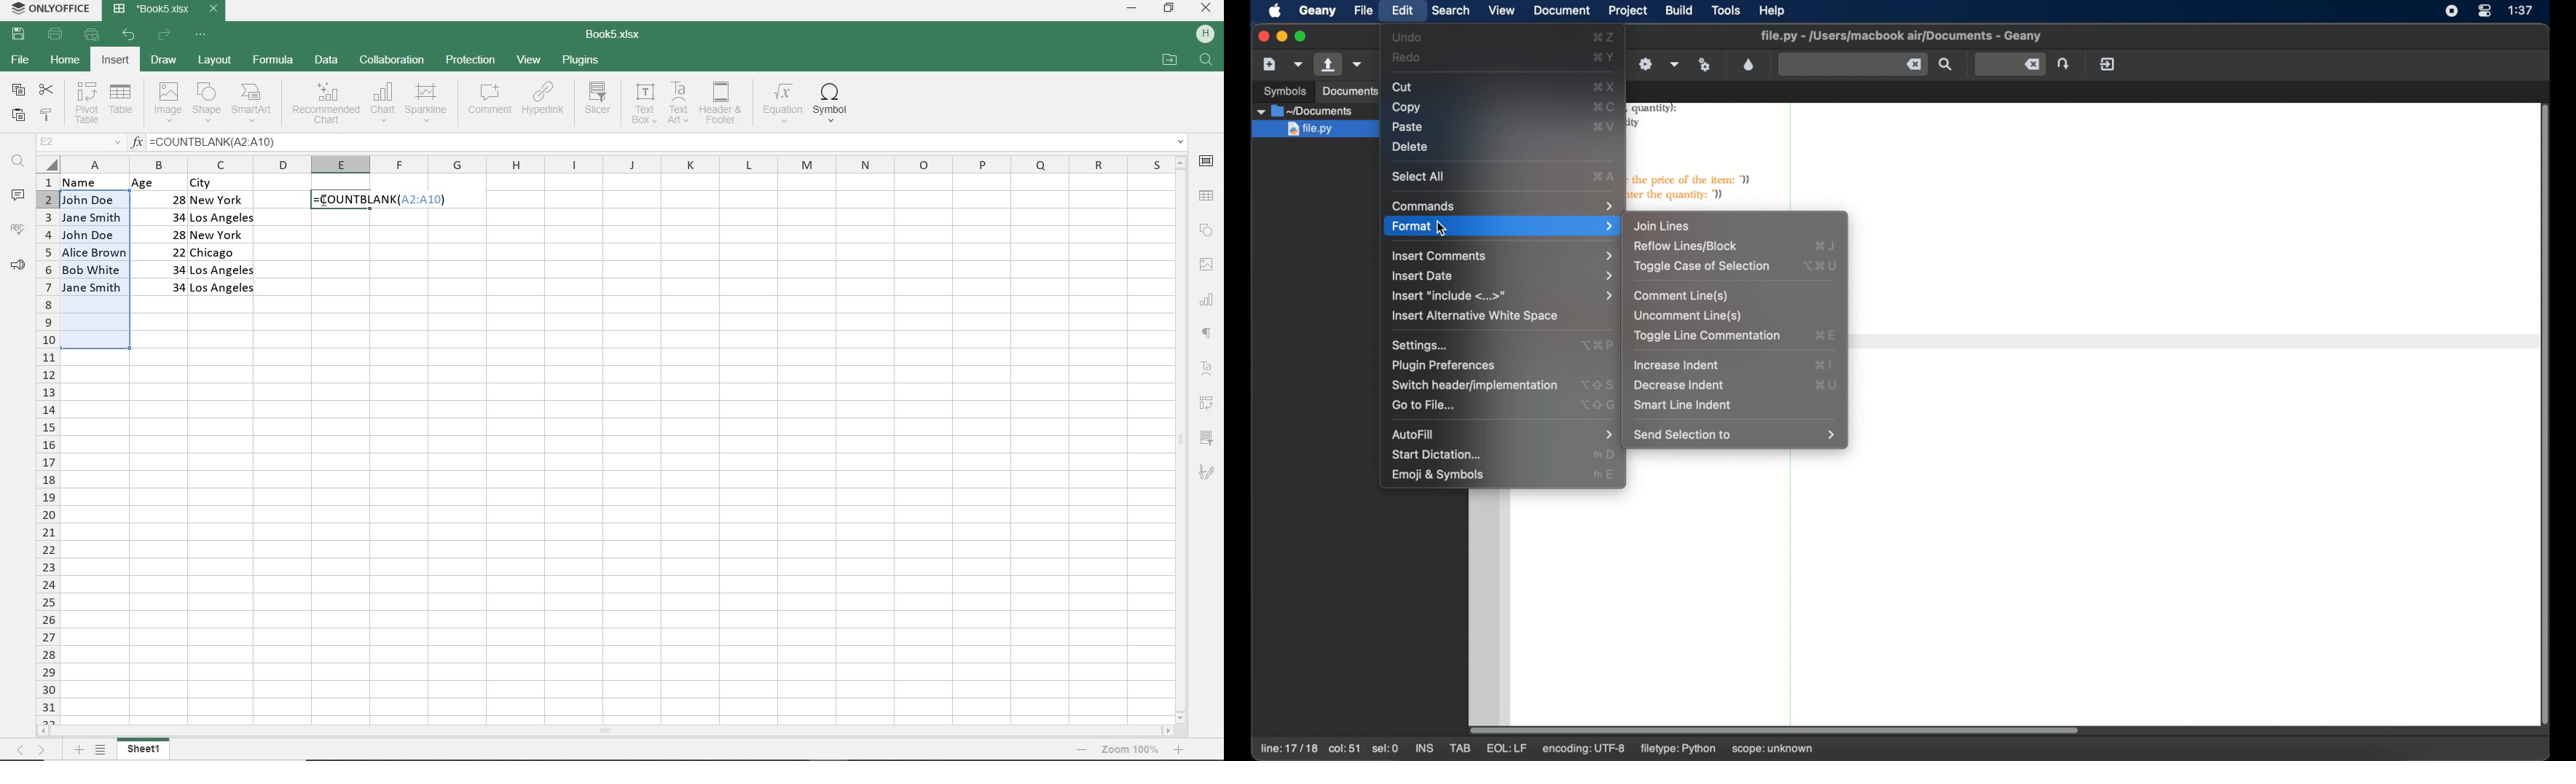  Describe the element at coordinates (88, 200) in the screenshot. I see `John Doe` at that location.